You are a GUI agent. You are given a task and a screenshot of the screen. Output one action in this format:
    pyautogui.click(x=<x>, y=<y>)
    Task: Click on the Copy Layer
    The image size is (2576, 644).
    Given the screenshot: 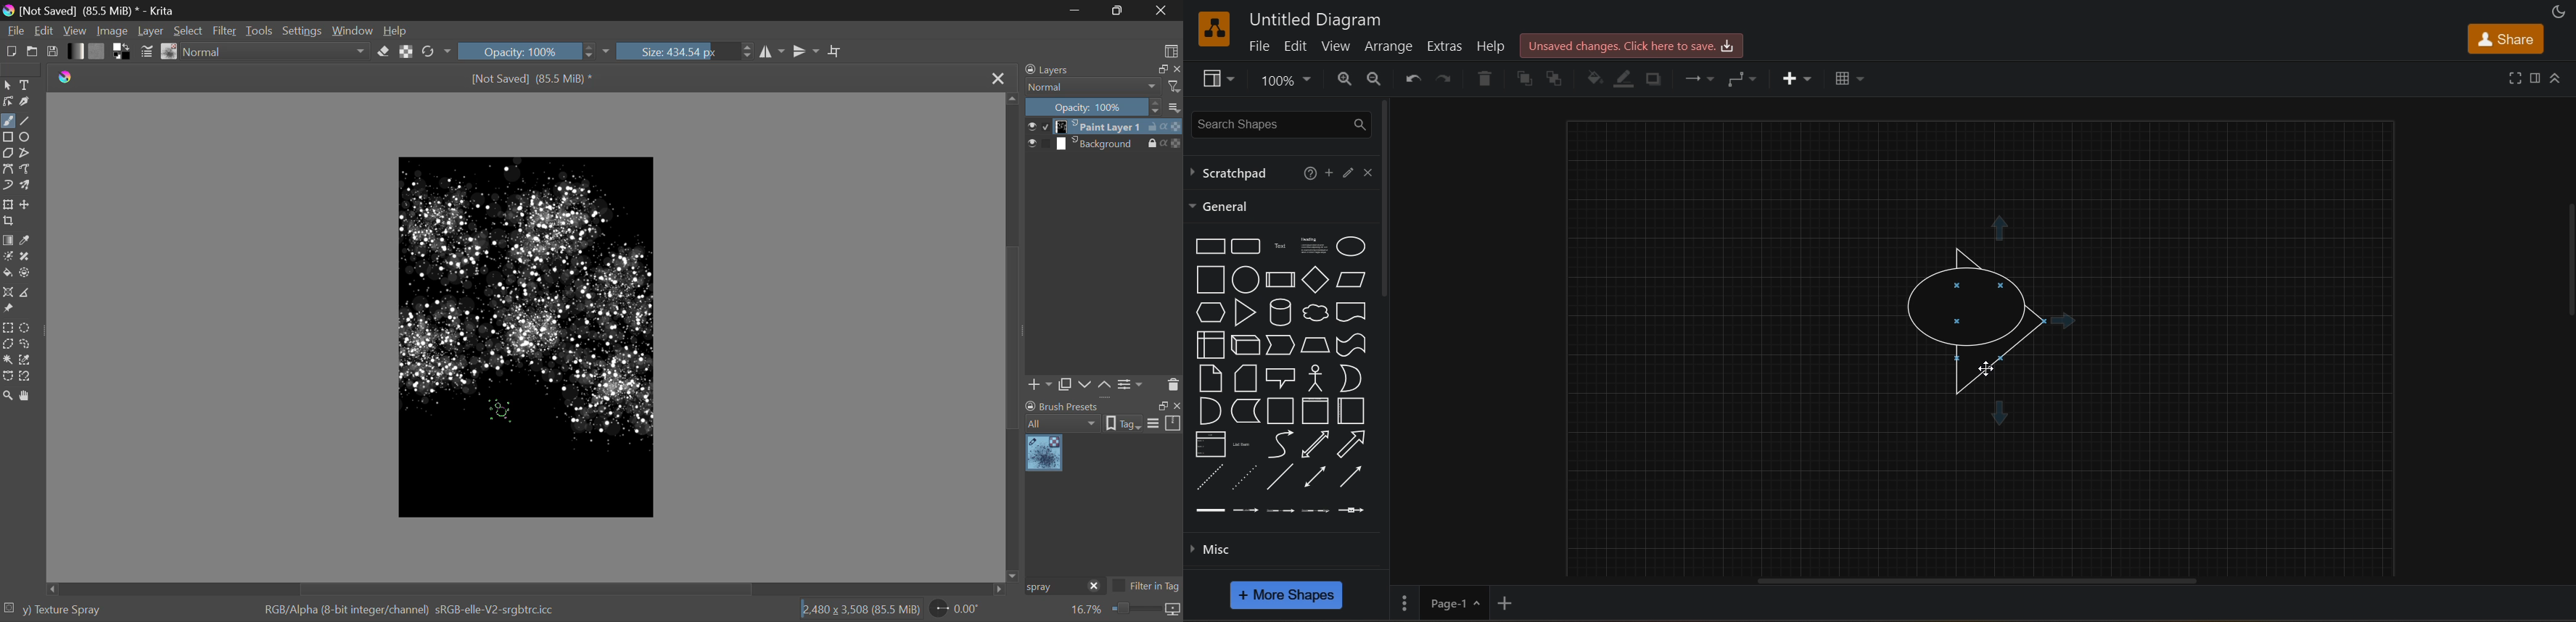 What is the action you would take?
    pyautogui.click(x=1065, y=386)
    